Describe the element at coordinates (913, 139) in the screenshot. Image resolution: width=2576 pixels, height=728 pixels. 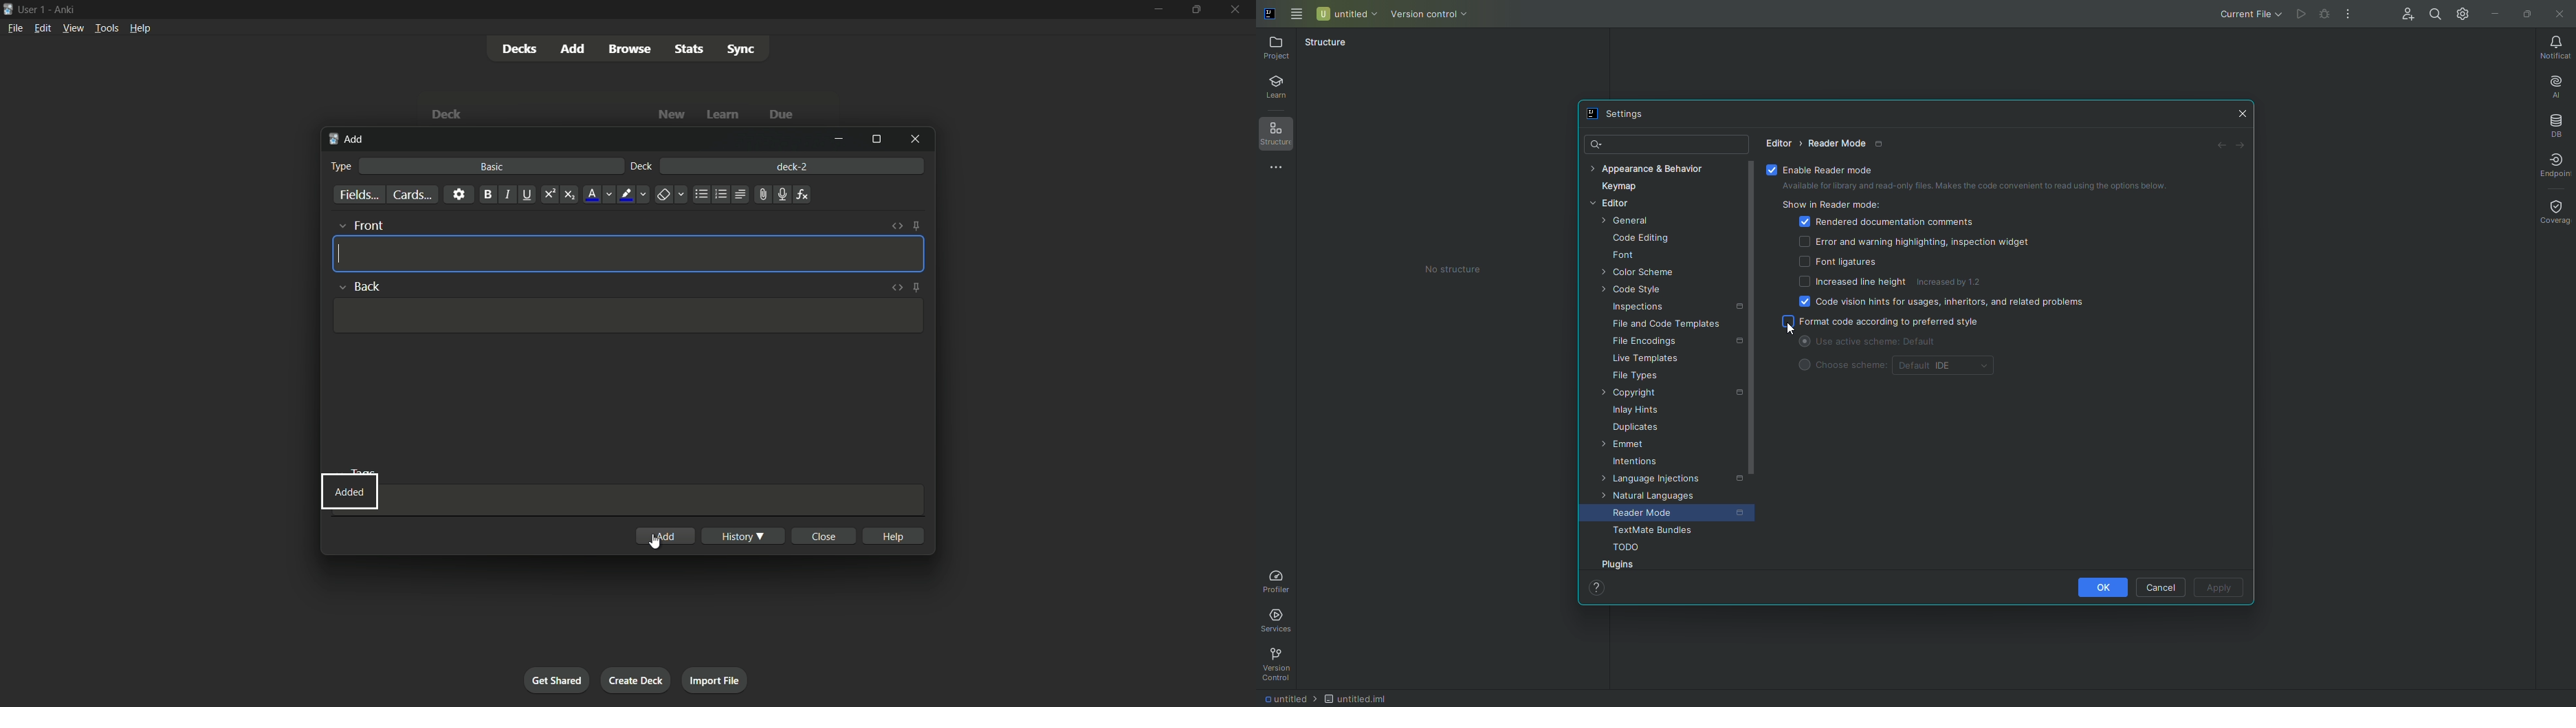
I see `close window` at that location.